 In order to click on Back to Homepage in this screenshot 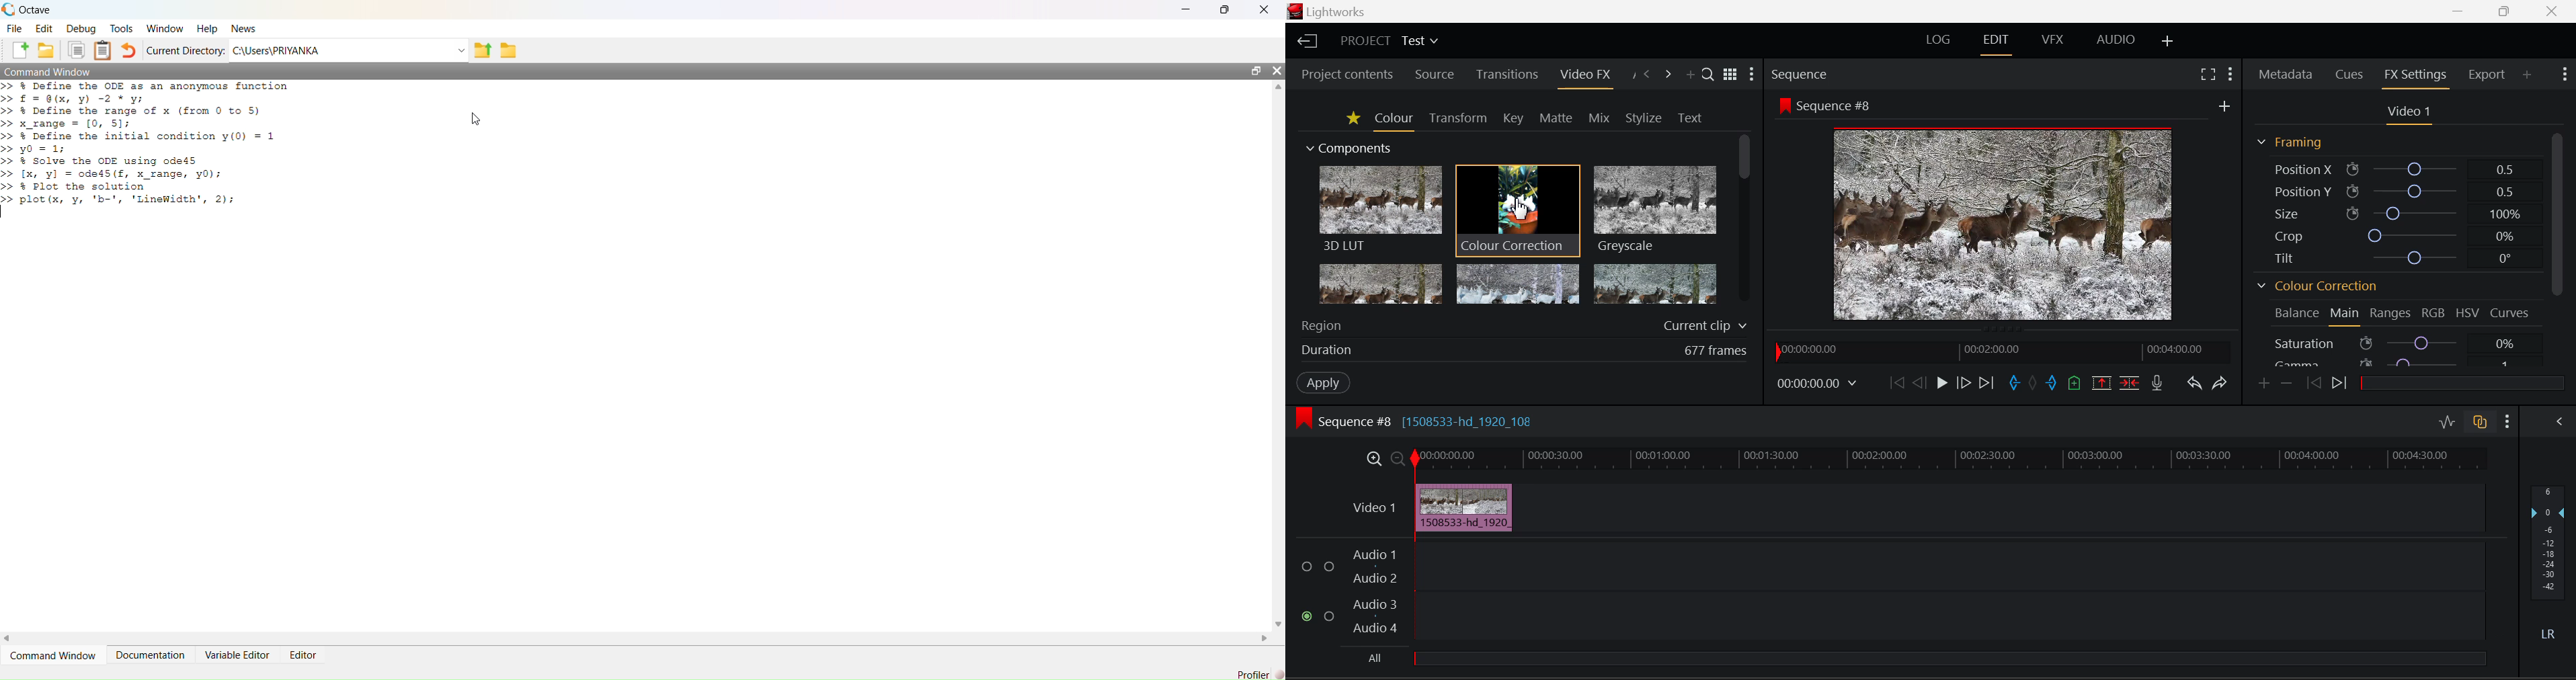, I will do `click(1305, 42)`.